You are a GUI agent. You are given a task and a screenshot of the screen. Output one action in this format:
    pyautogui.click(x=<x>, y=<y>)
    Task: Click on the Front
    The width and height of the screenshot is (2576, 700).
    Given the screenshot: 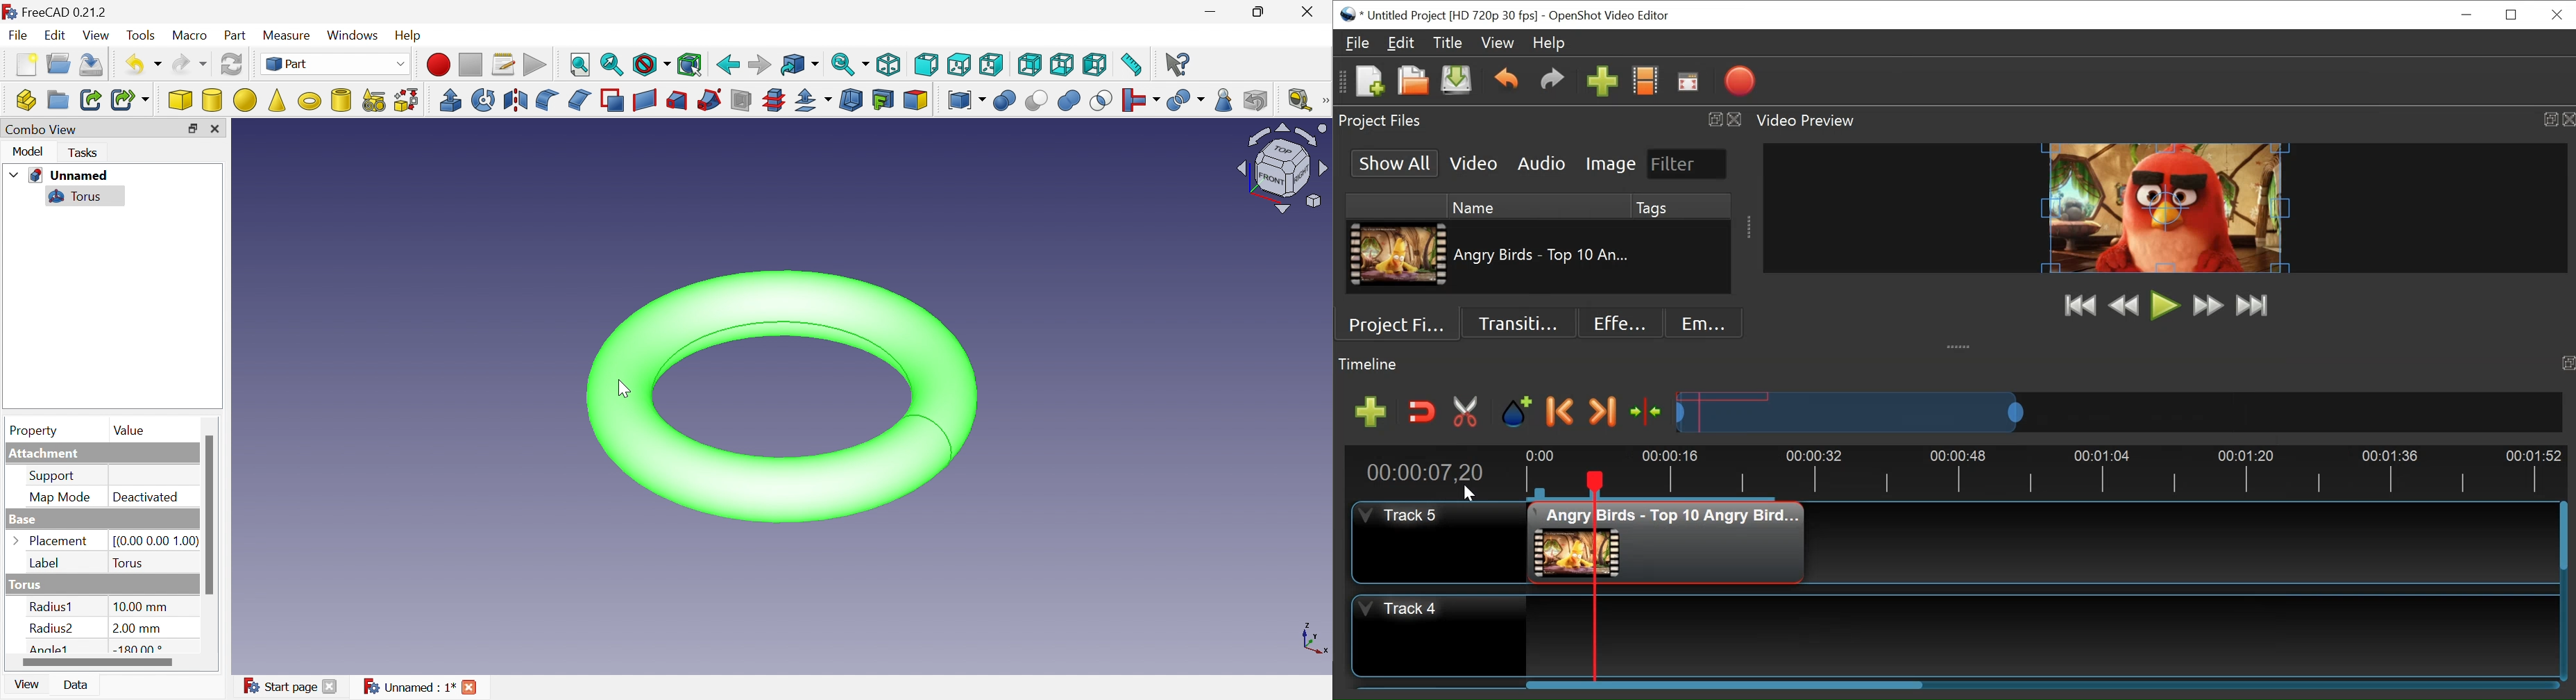 What is the action you would take?
    pyautogui.click(x=928, y=64)
    